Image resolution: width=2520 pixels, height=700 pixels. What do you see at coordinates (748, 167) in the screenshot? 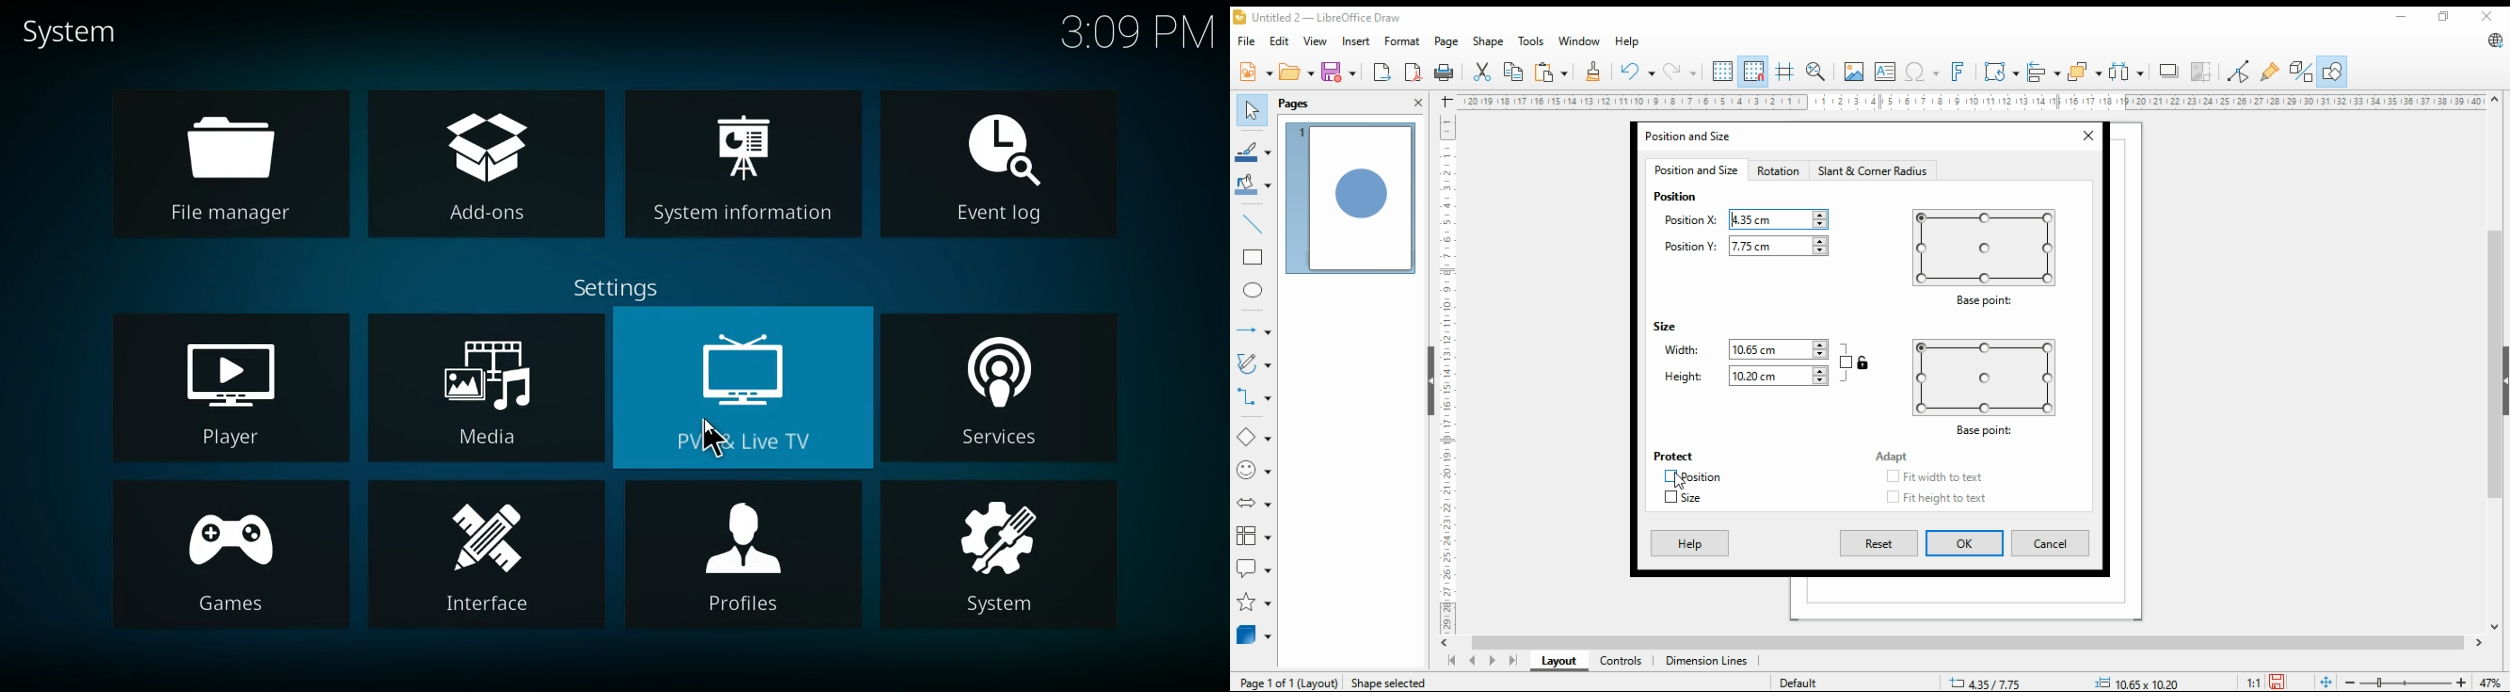
I see `system information` at bounding box center [748, 167].